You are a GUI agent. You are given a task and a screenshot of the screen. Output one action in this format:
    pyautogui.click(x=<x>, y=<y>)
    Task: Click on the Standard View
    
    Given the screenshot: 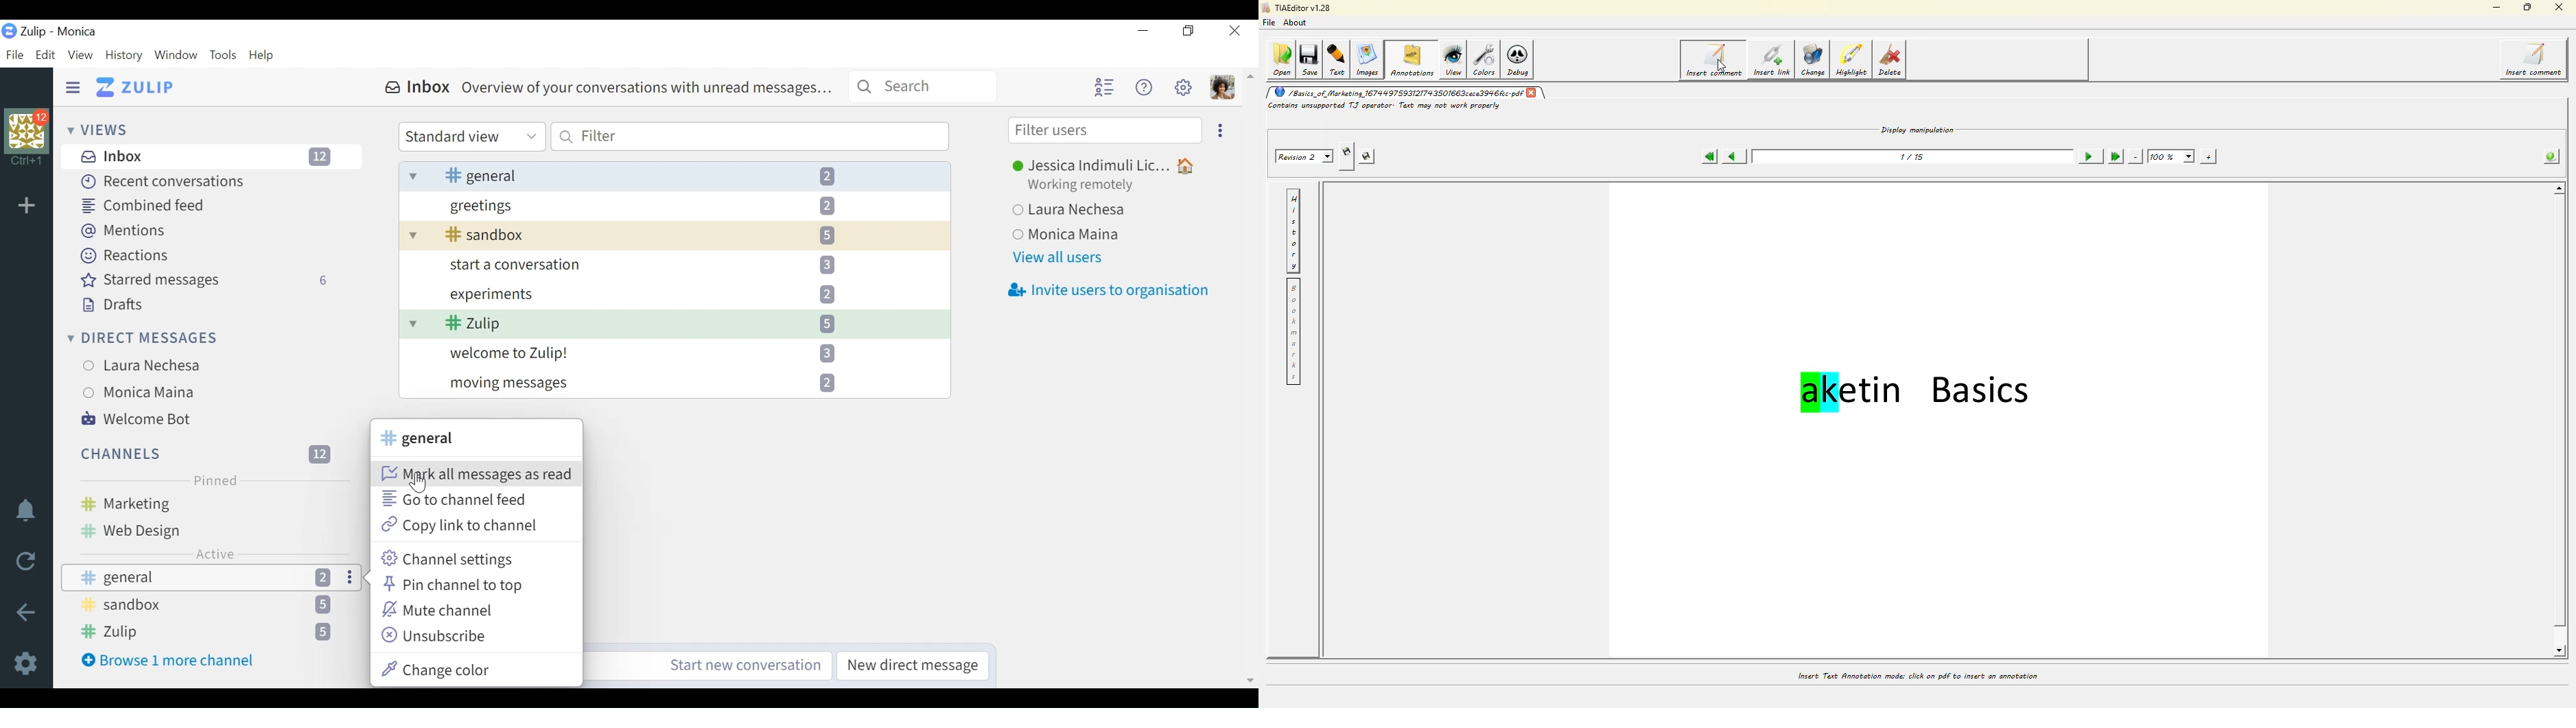 What is the action you would take?
    pyautogui.click(x=471, y=137)
    